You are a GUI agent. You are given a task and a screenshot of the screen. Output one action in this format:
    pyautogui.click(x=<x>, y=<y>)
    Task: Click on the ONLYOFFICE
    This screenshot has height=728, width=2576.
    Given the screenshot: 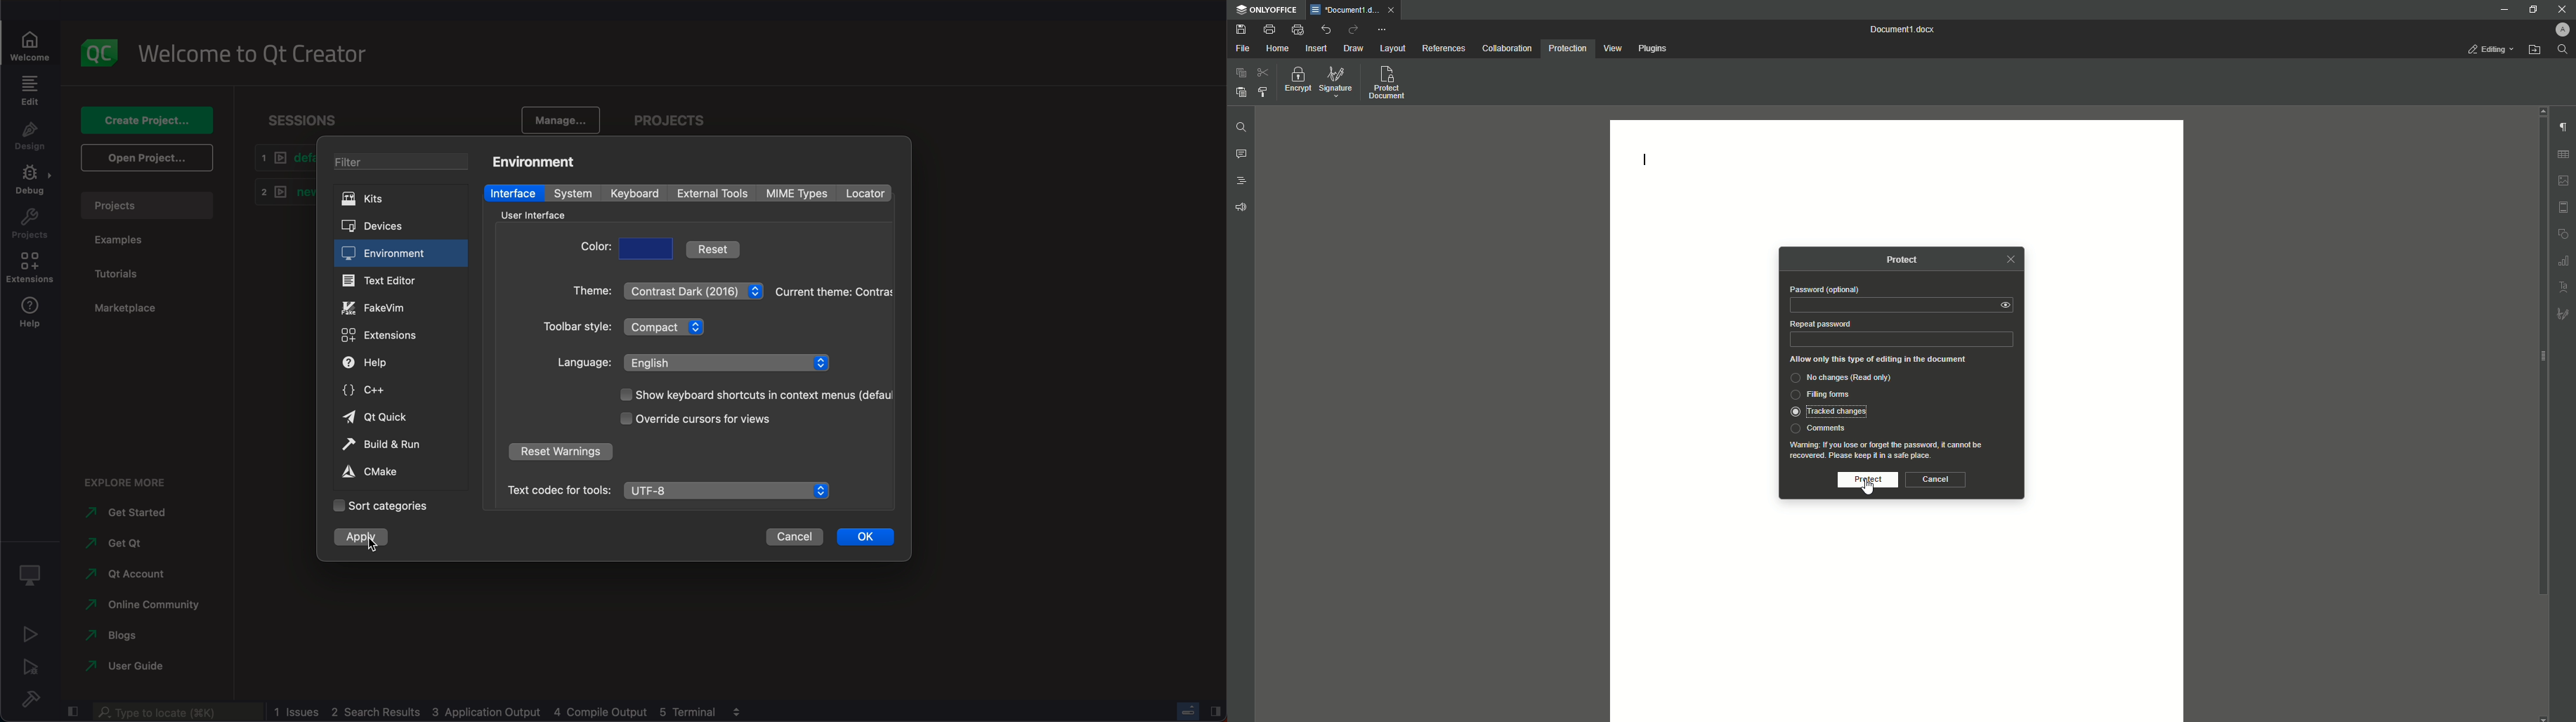 What is the action you would take?
    pyautogui.click(x=1267, y=9)
    